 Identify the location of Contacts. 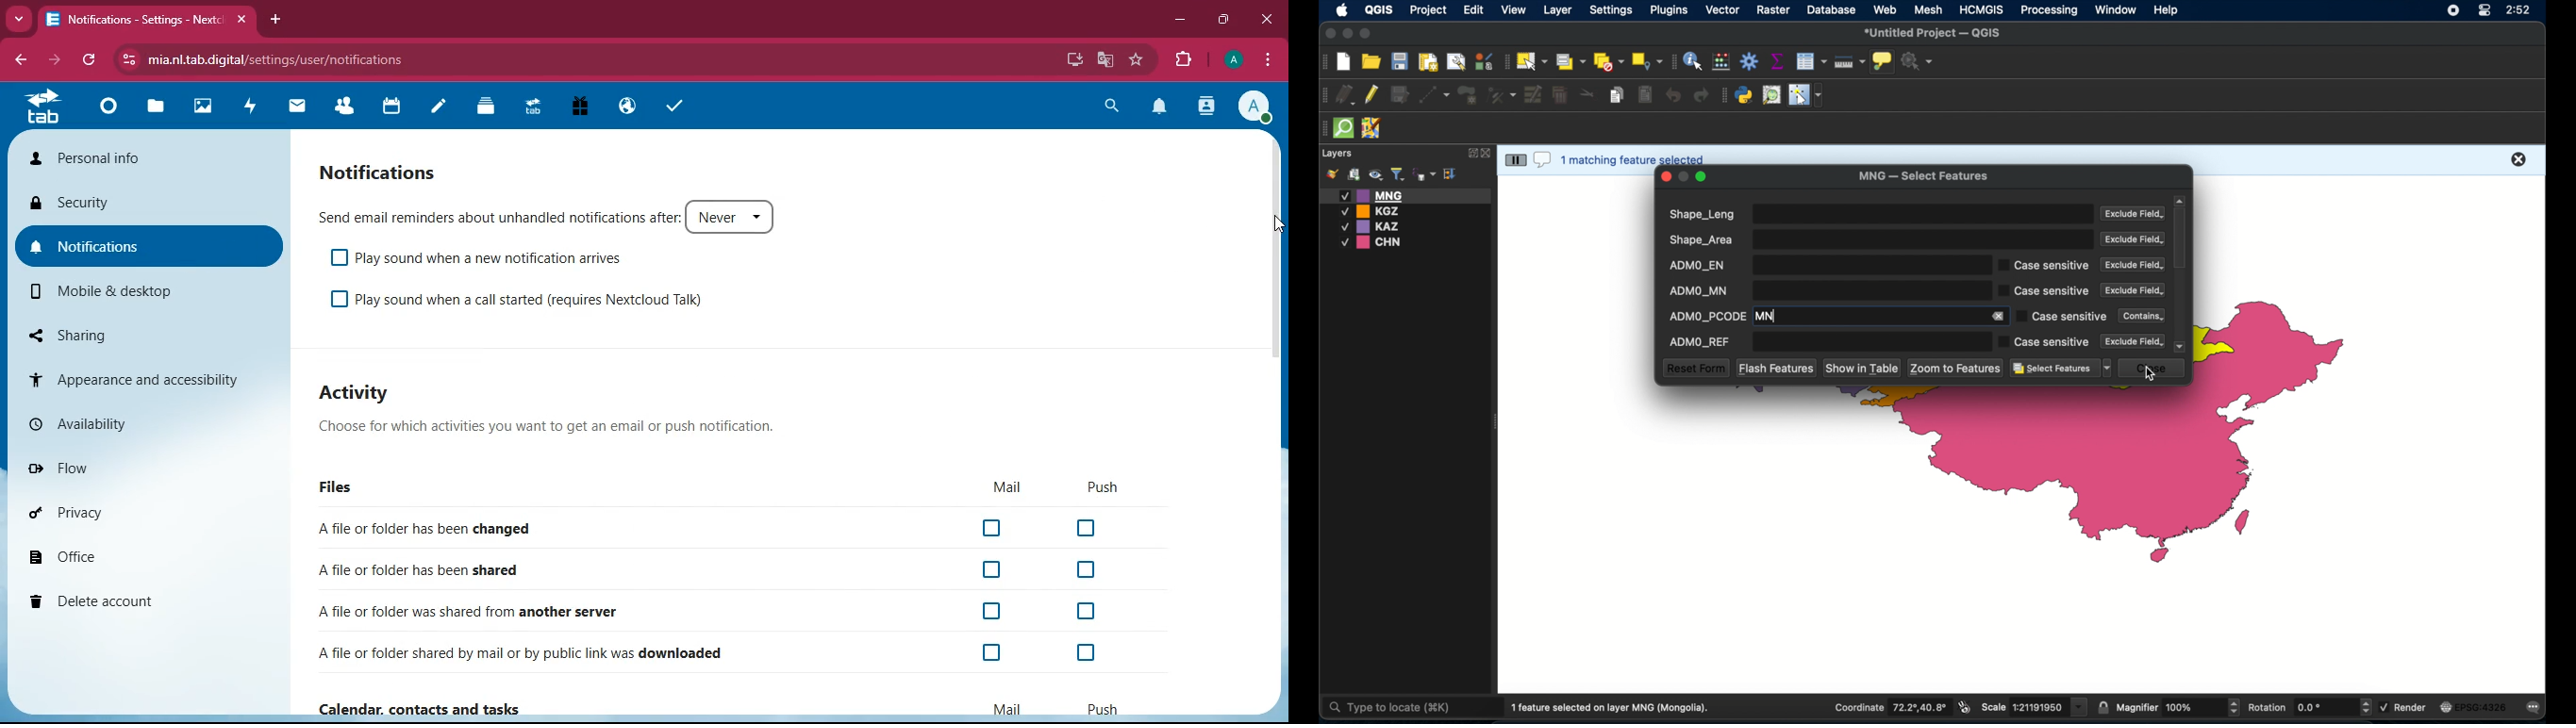
(346, 107).